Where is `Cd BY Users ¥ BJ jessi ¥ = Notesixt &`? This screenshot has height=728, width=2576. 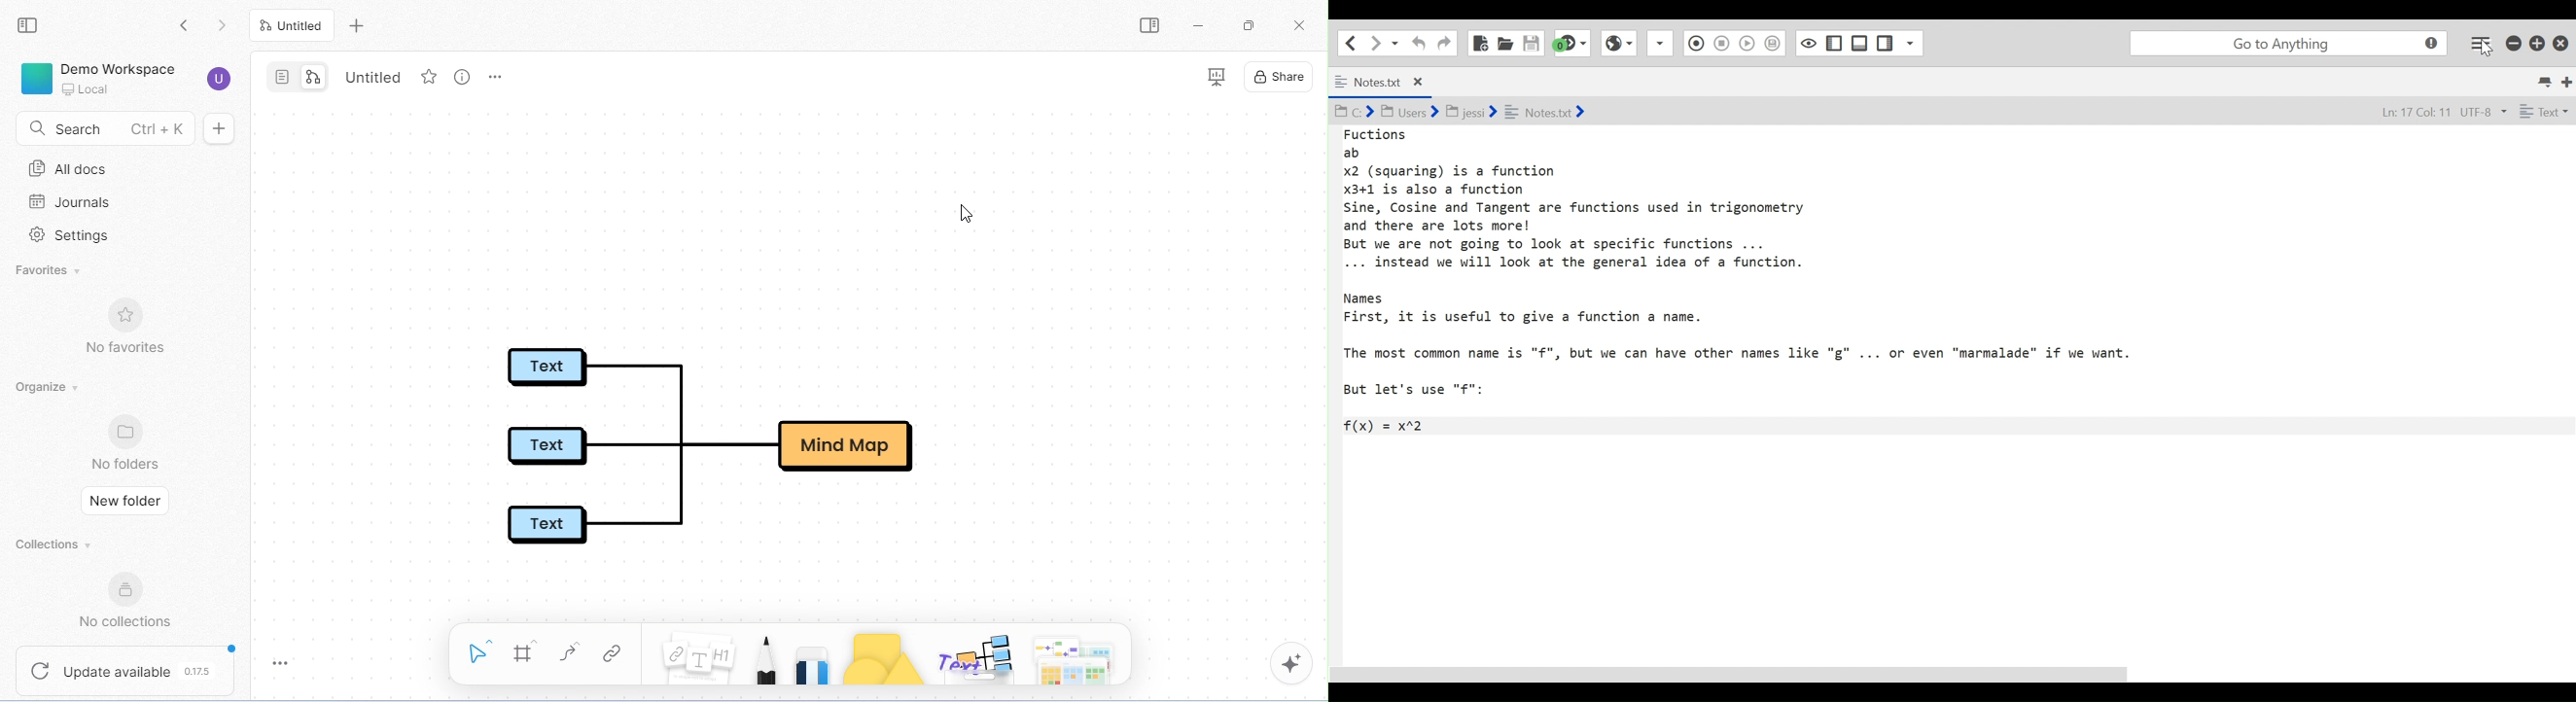
Cd BY Users ¥ BJ jessi ¥ = Notesixt & is located at coordinates (1487, 113).